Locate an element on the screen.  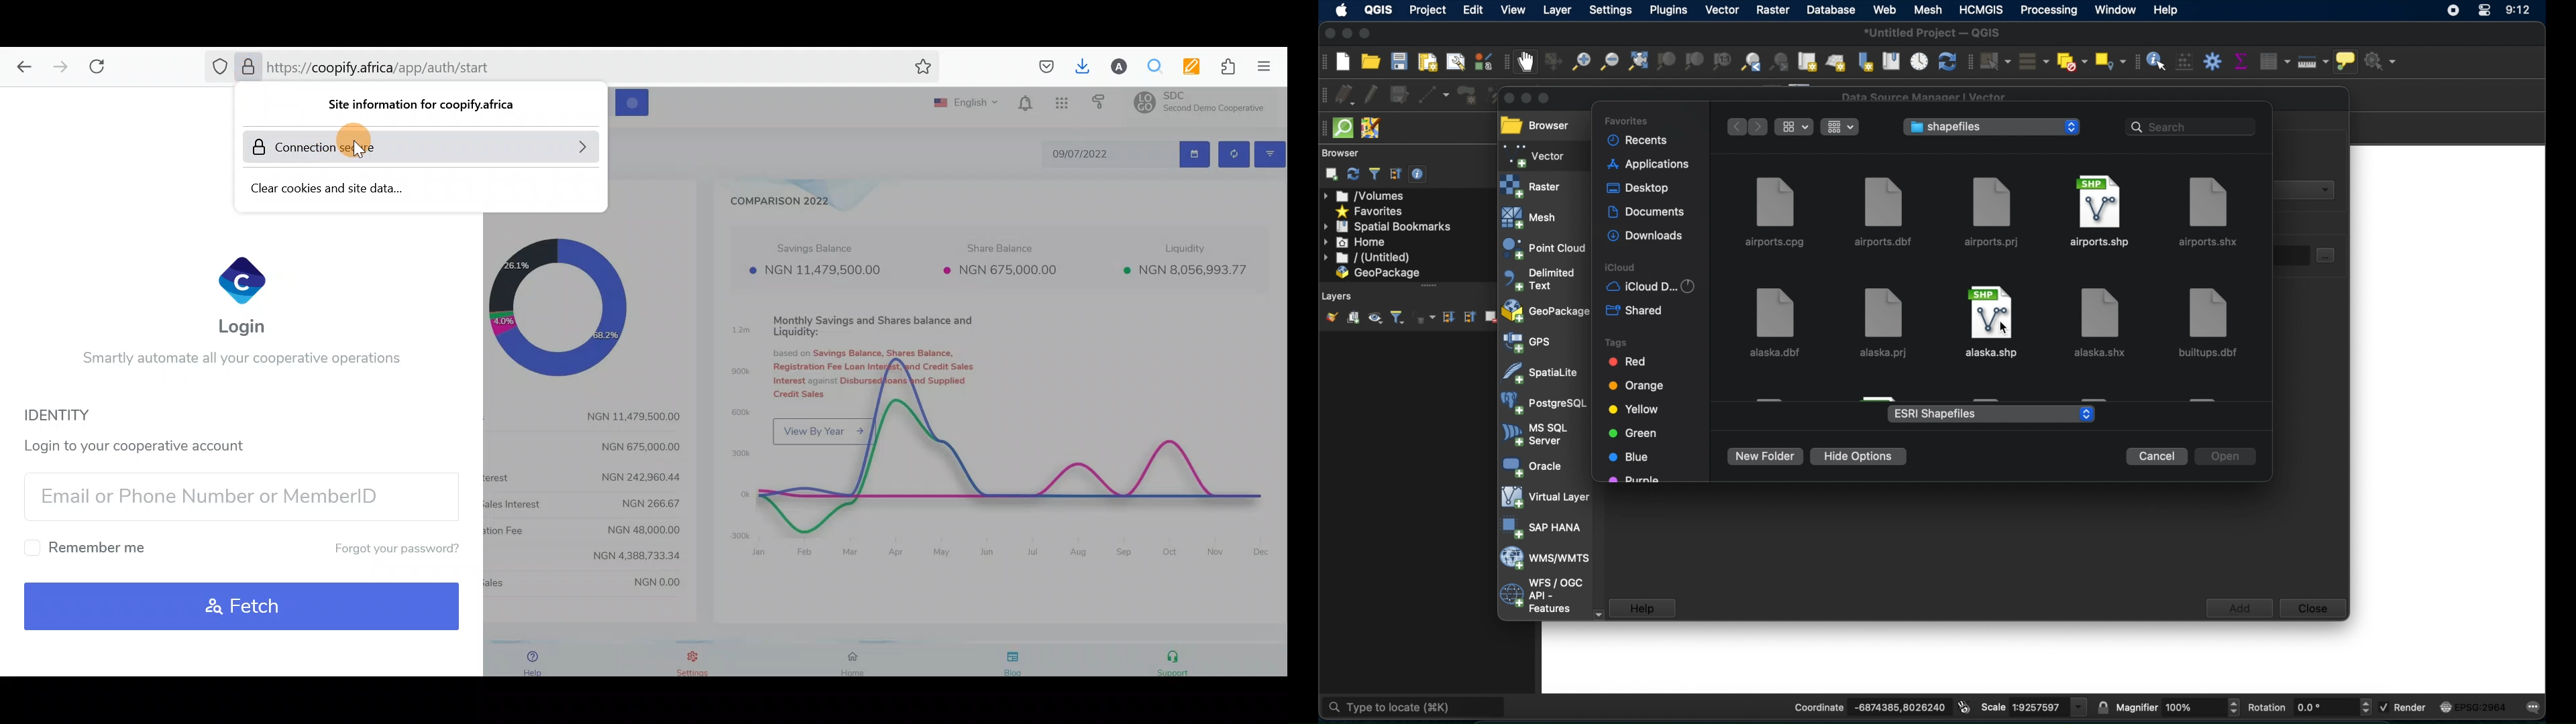
point cloud  is located at coordinates (1543, 248).